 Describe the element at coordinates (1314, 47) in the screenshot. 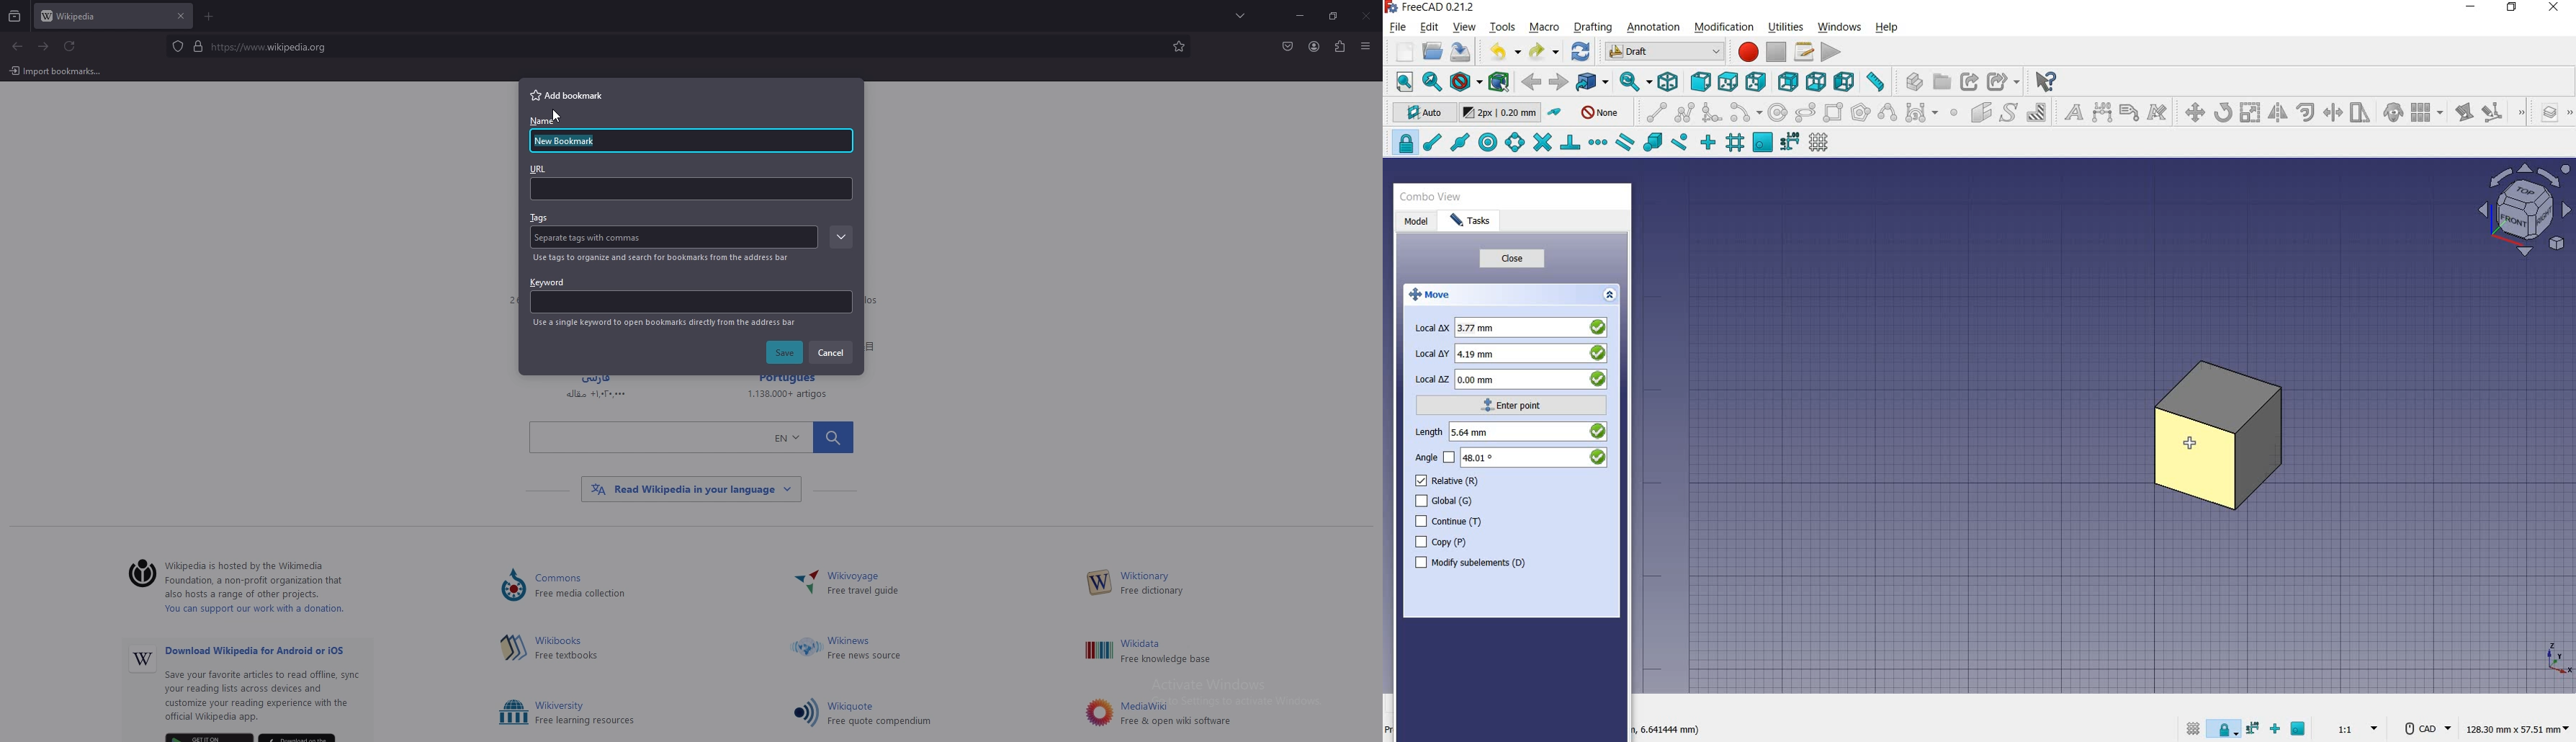

I see `profile` at that location.